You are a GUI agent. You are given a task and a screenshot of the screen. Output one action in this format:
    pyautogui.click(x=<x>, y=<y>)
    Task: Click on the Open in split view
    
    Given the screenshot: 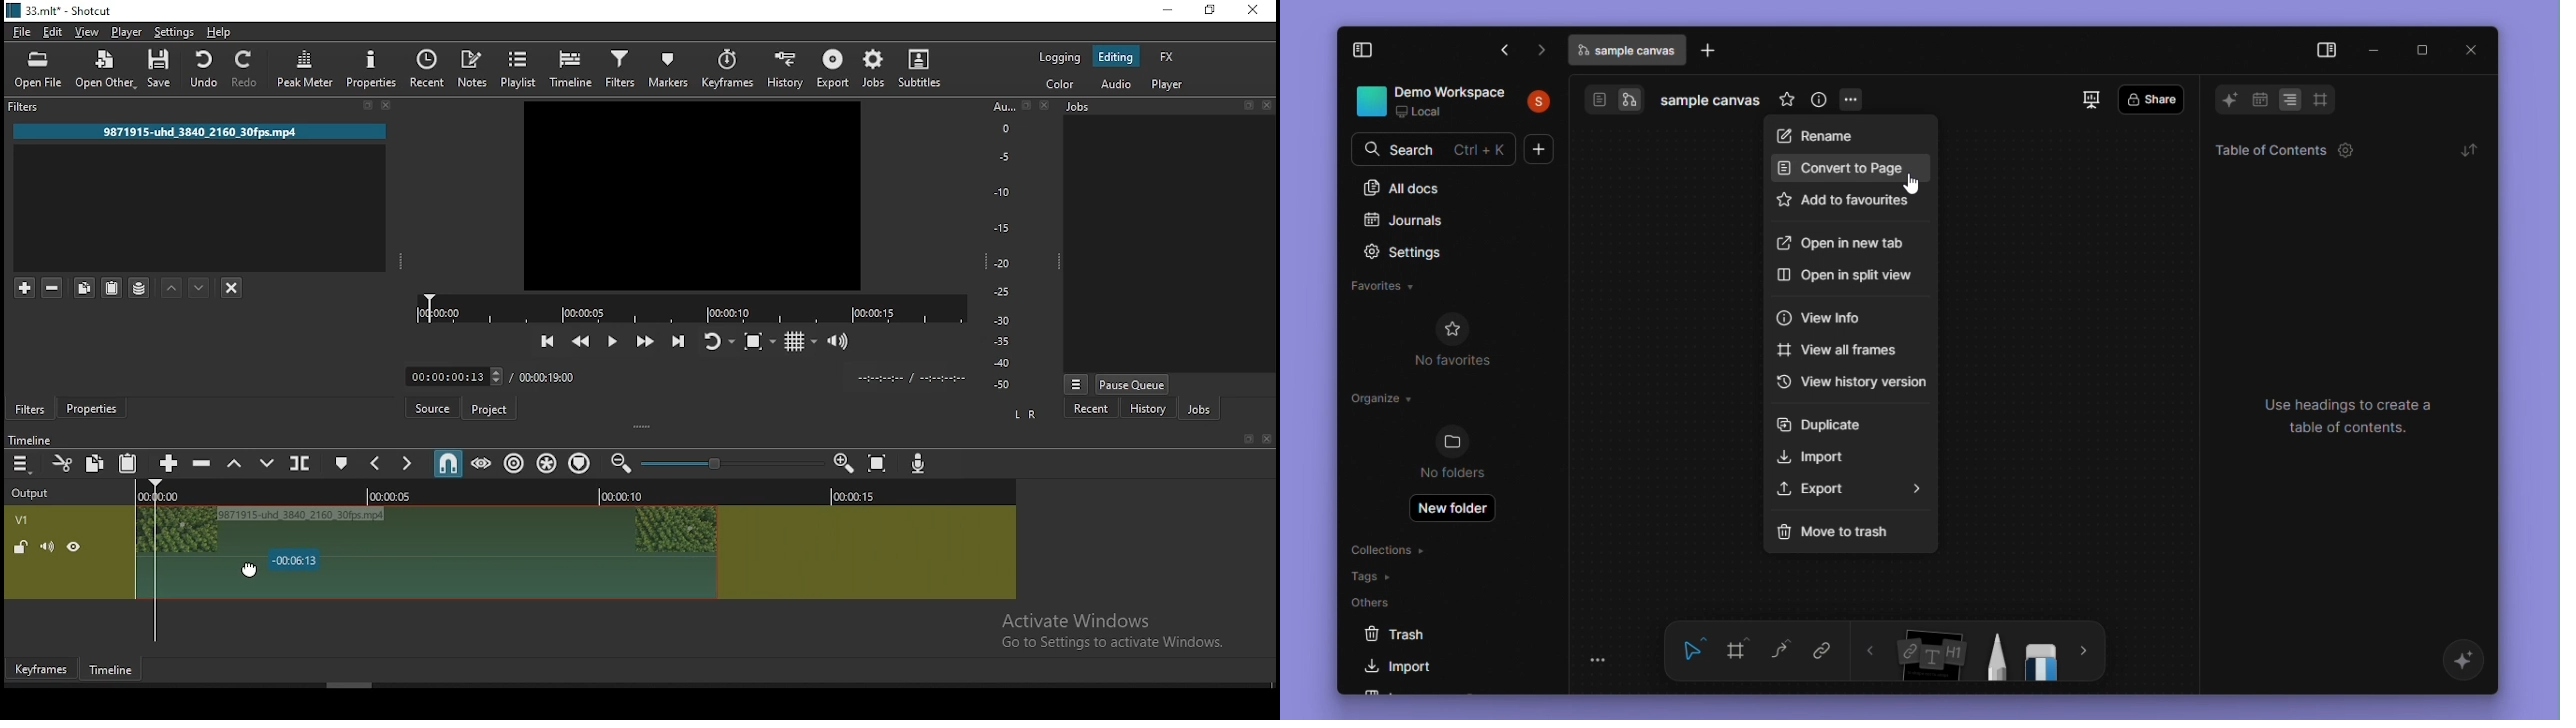 What is the action you would take?
    pyautogui.click(x=1847, y=276)
    